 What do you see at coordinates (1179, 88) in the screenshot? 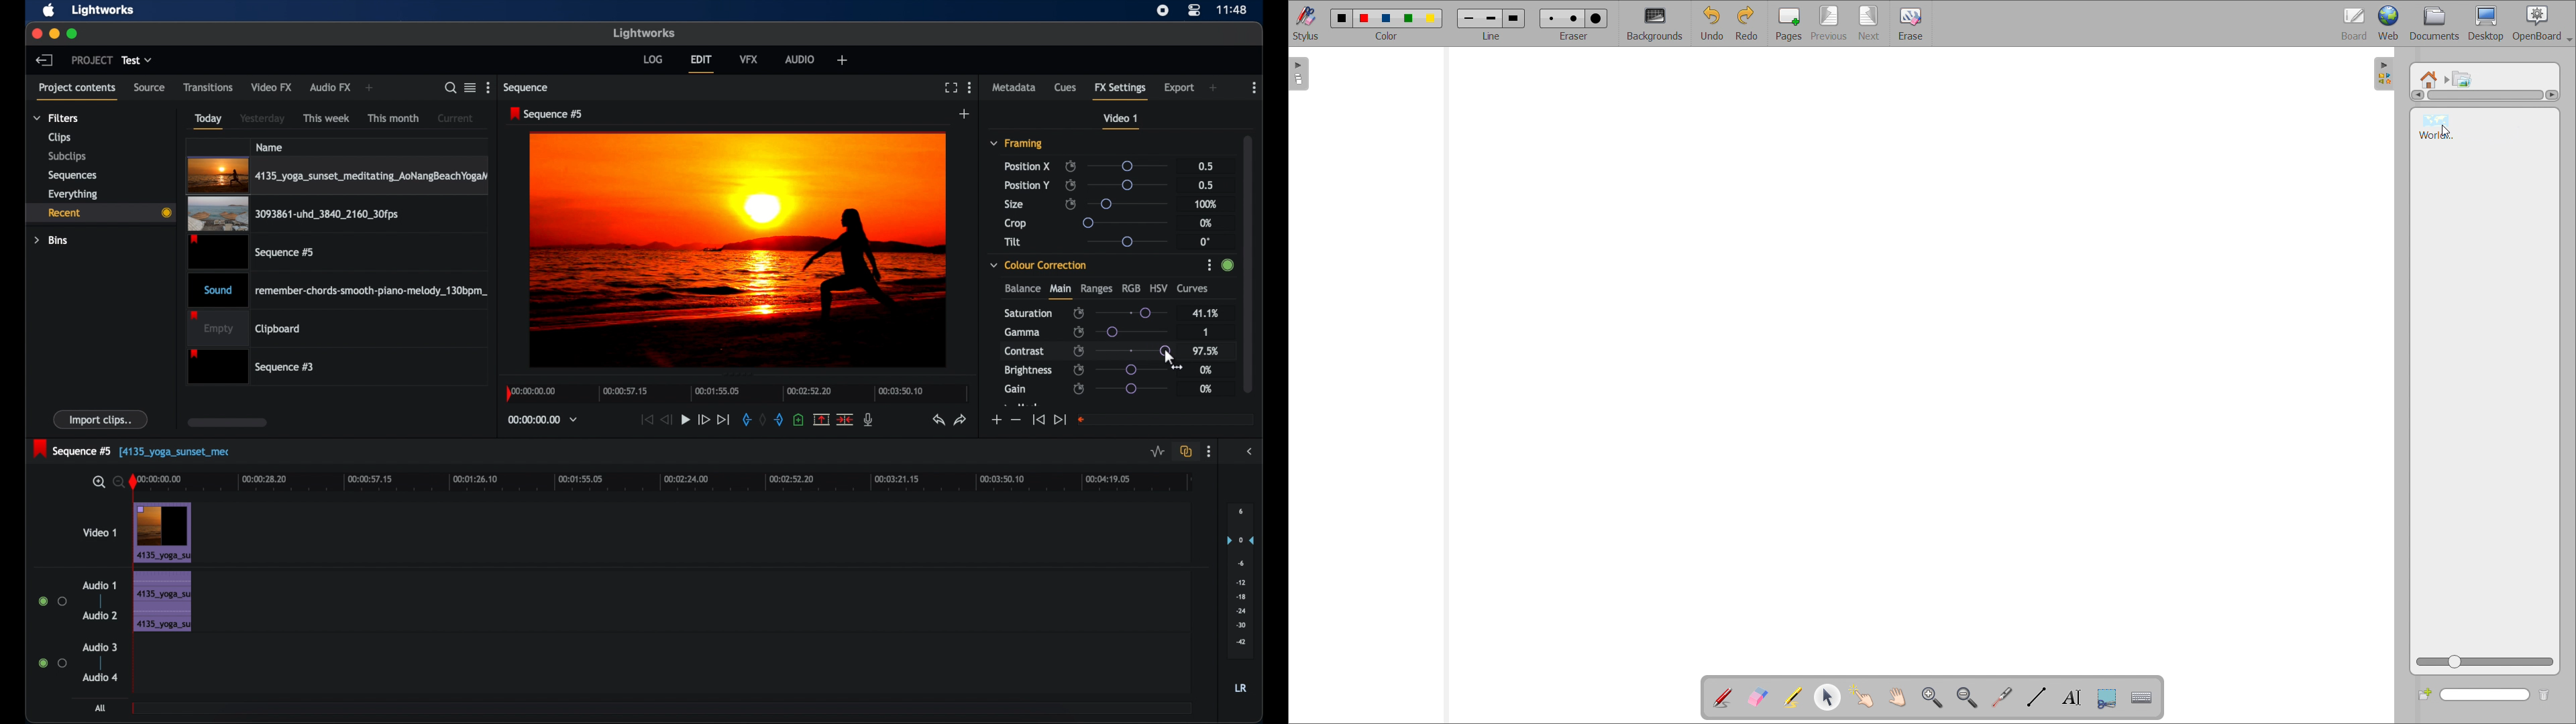
I see `export` at bounding box center [1179, 88].